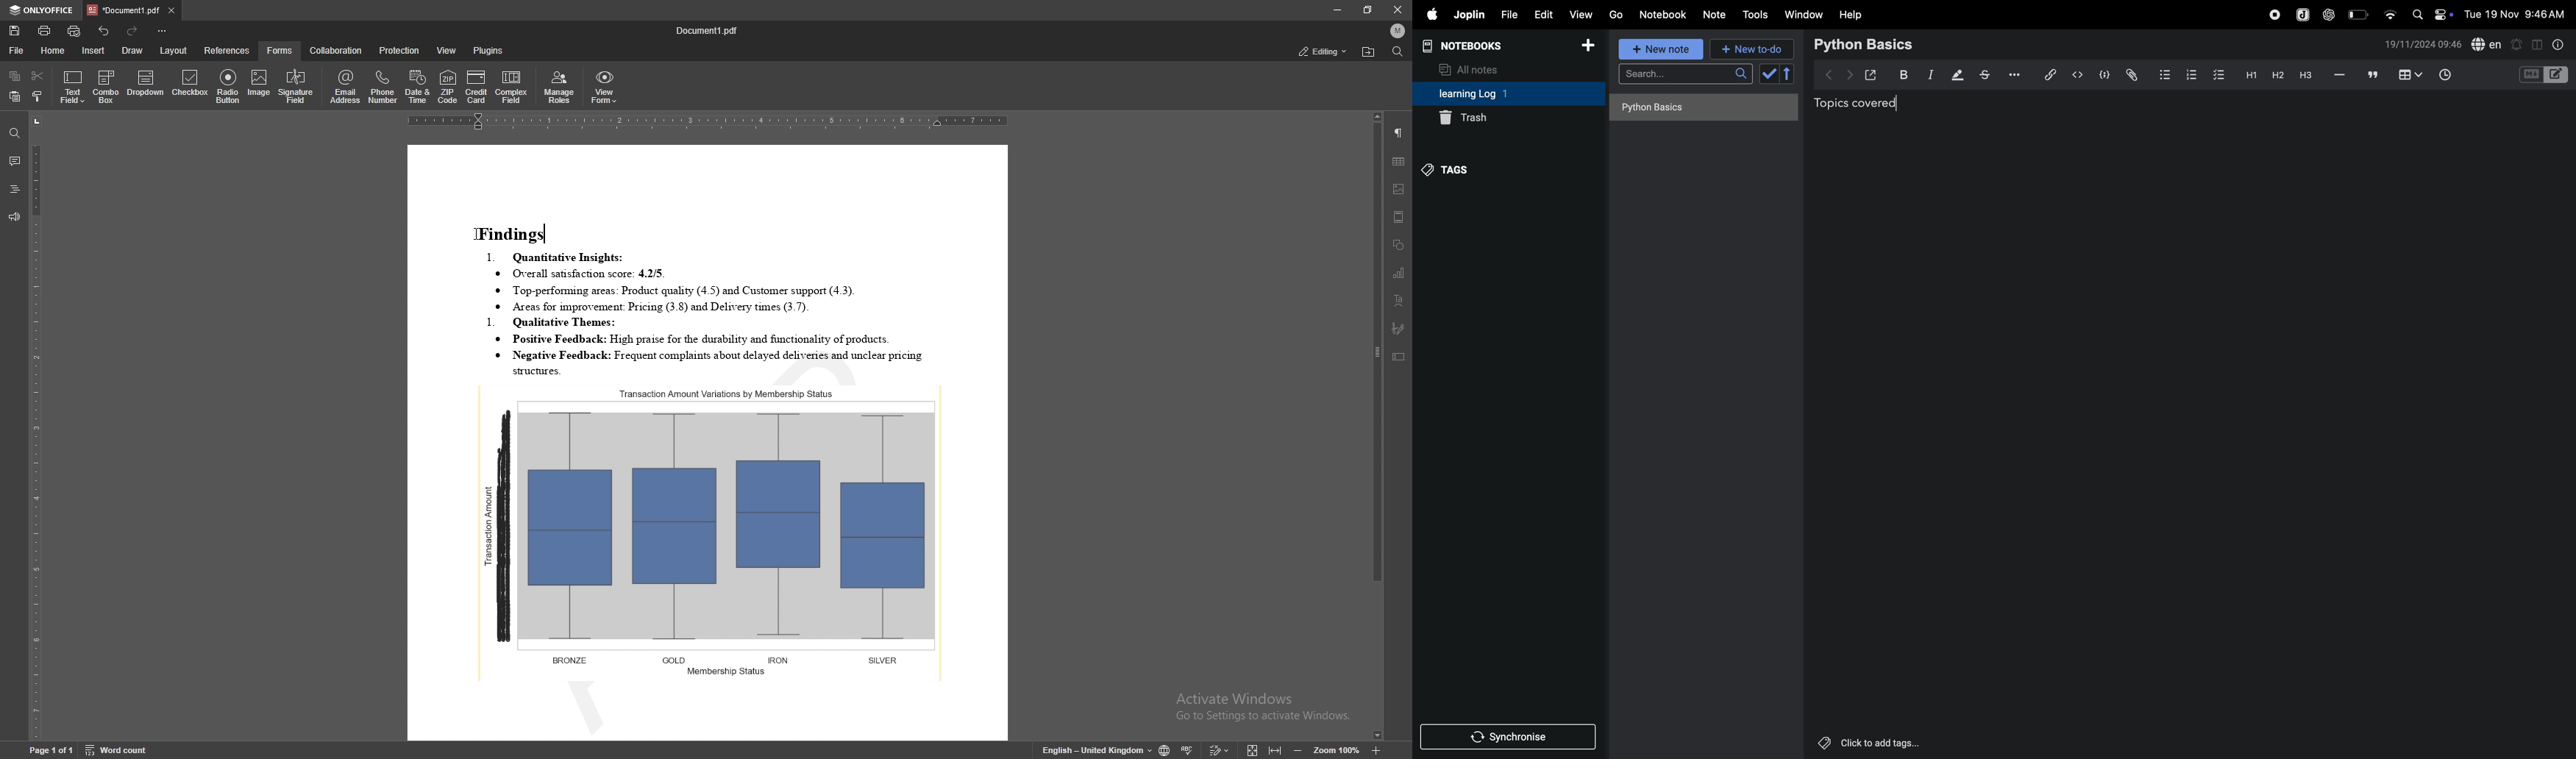 The image size is (2576, 784). I want to click on insert code, so click(2078, 75).